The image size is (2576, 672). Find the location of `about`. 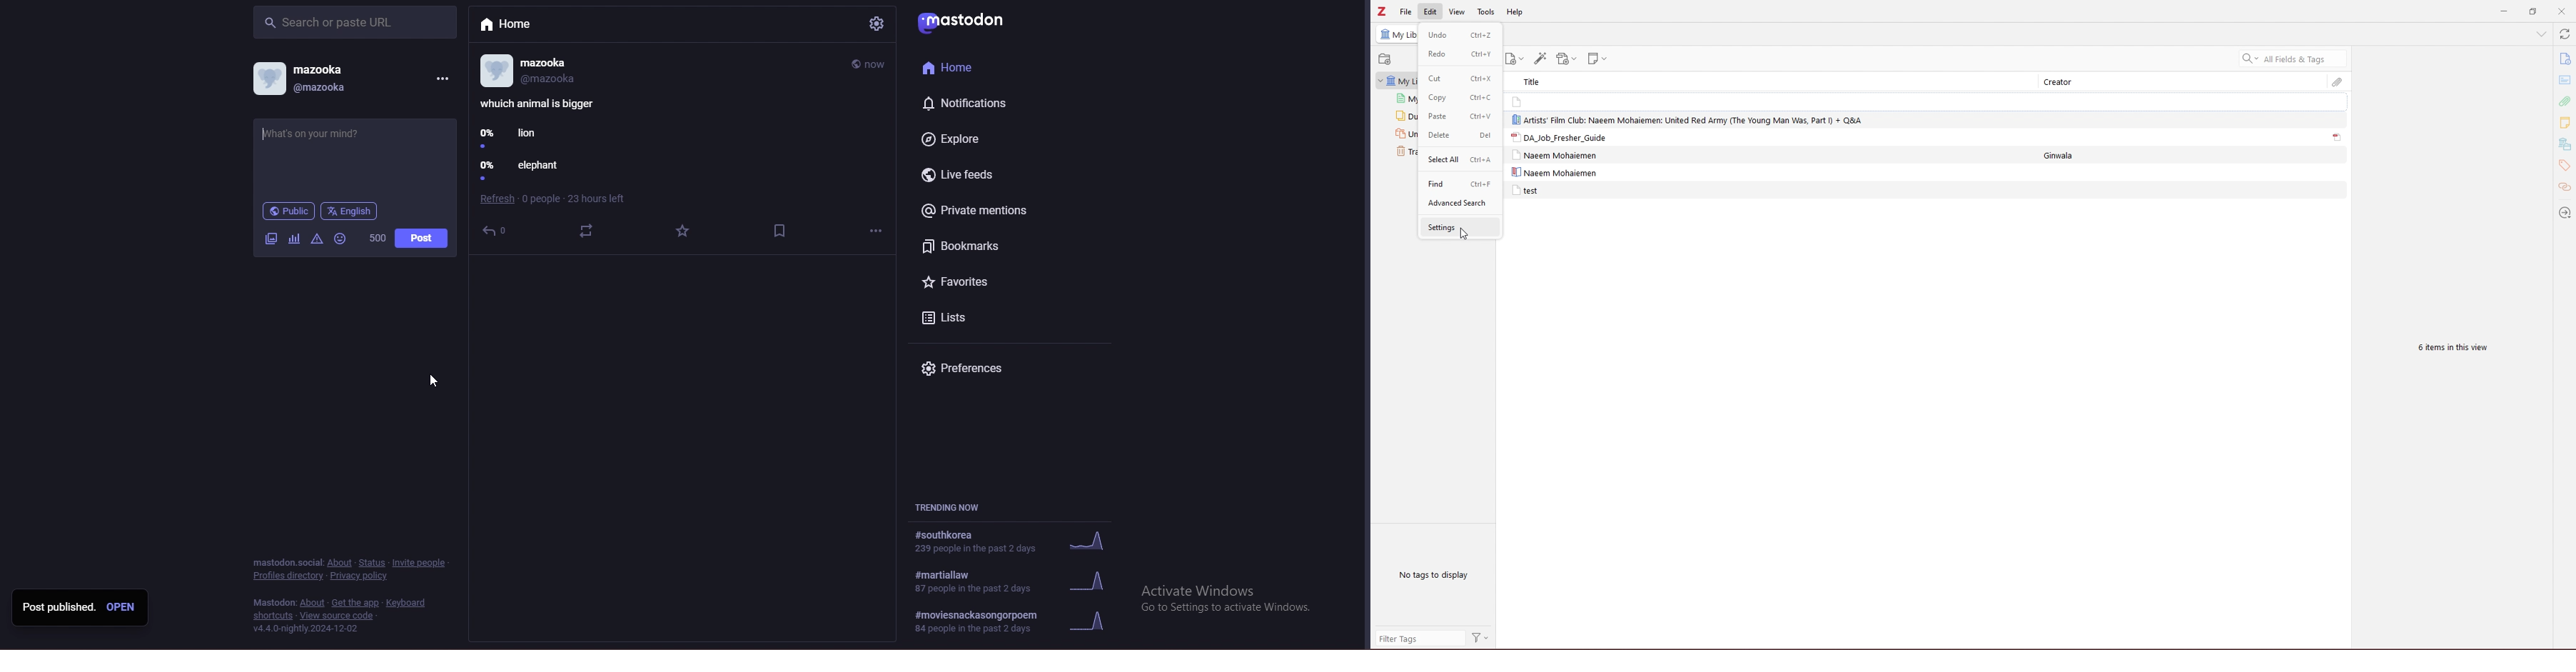

about is located at coordinates (340, 563).